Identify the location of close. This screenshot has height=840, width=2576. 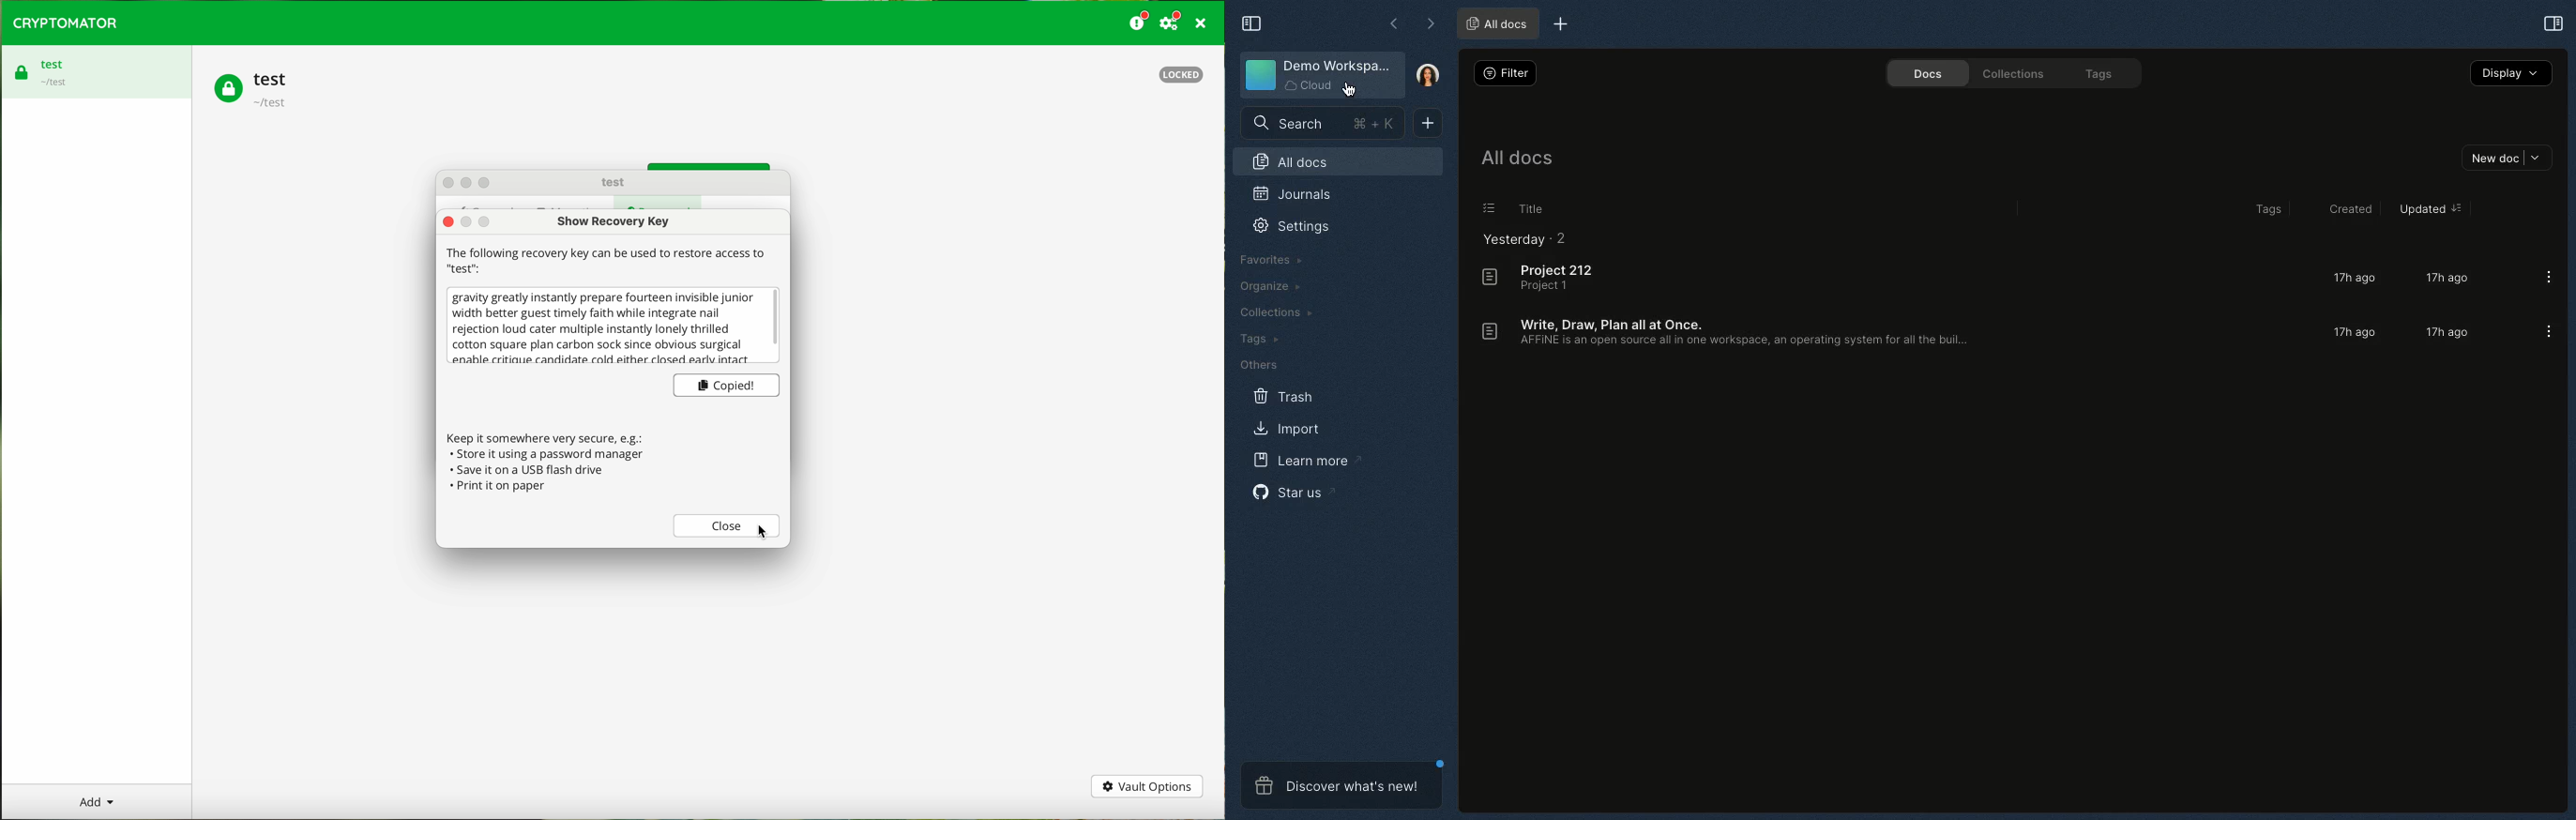
(727, 525).